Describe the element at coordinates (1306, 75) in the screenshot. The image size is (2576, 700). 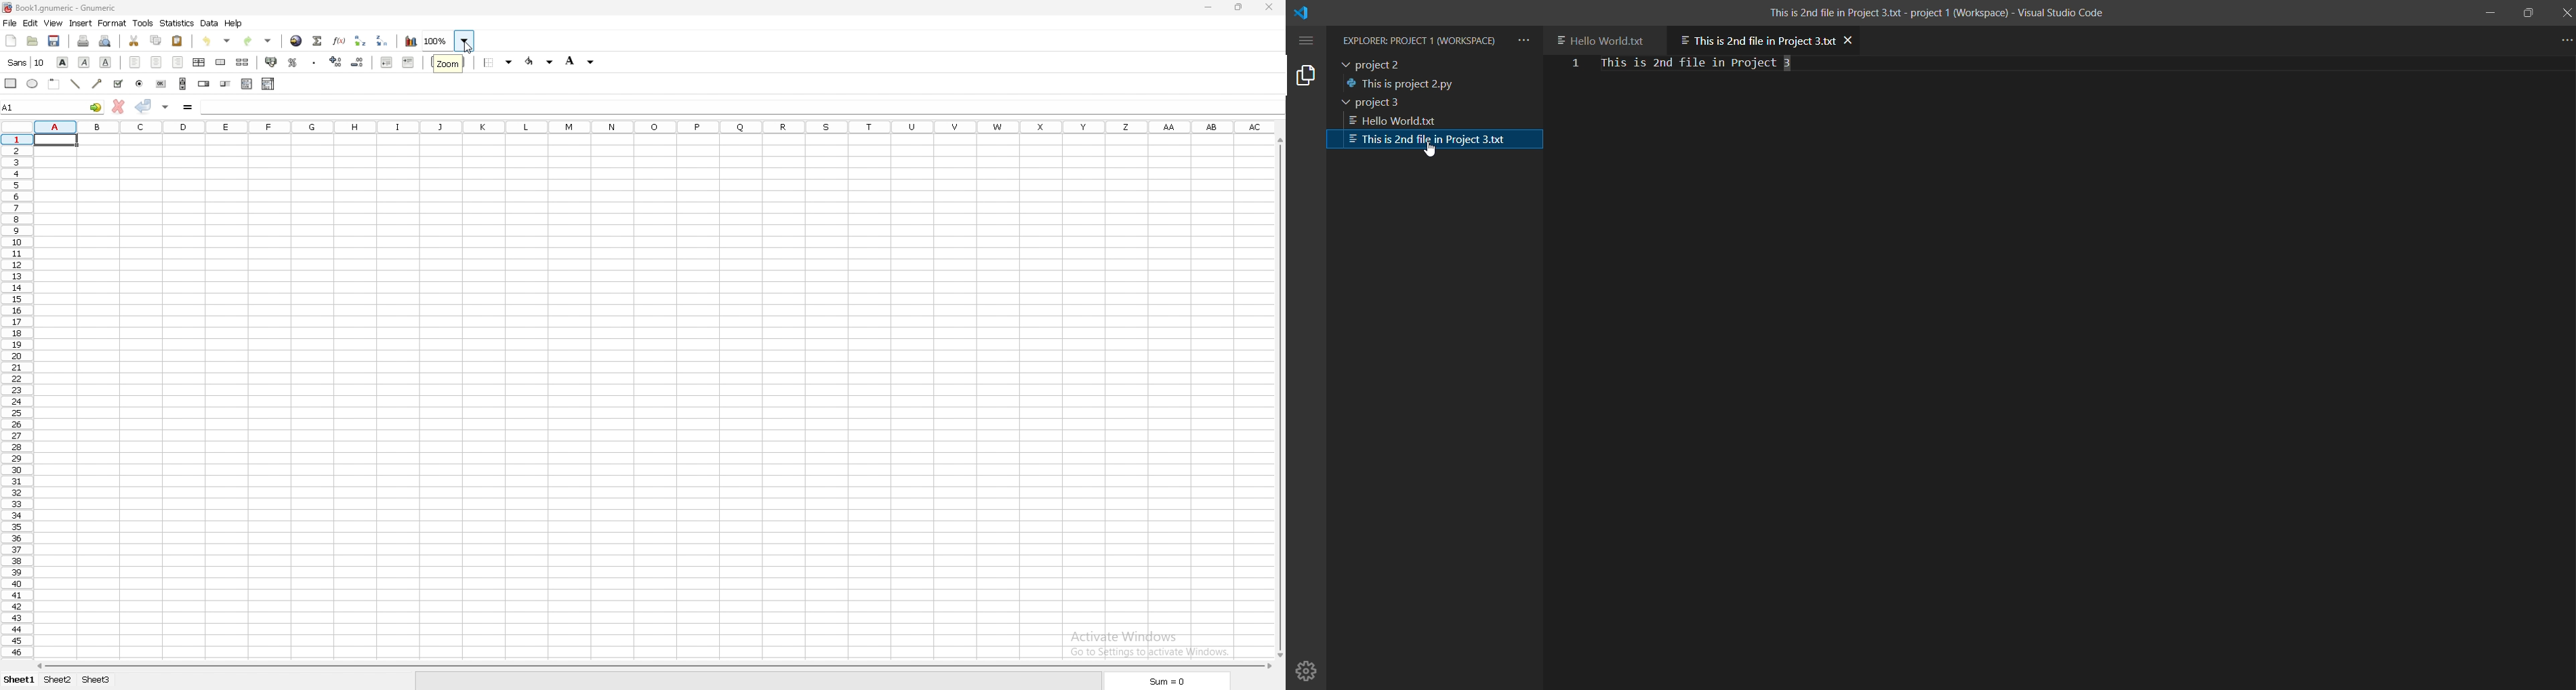
I see `explorer tab` at that location.